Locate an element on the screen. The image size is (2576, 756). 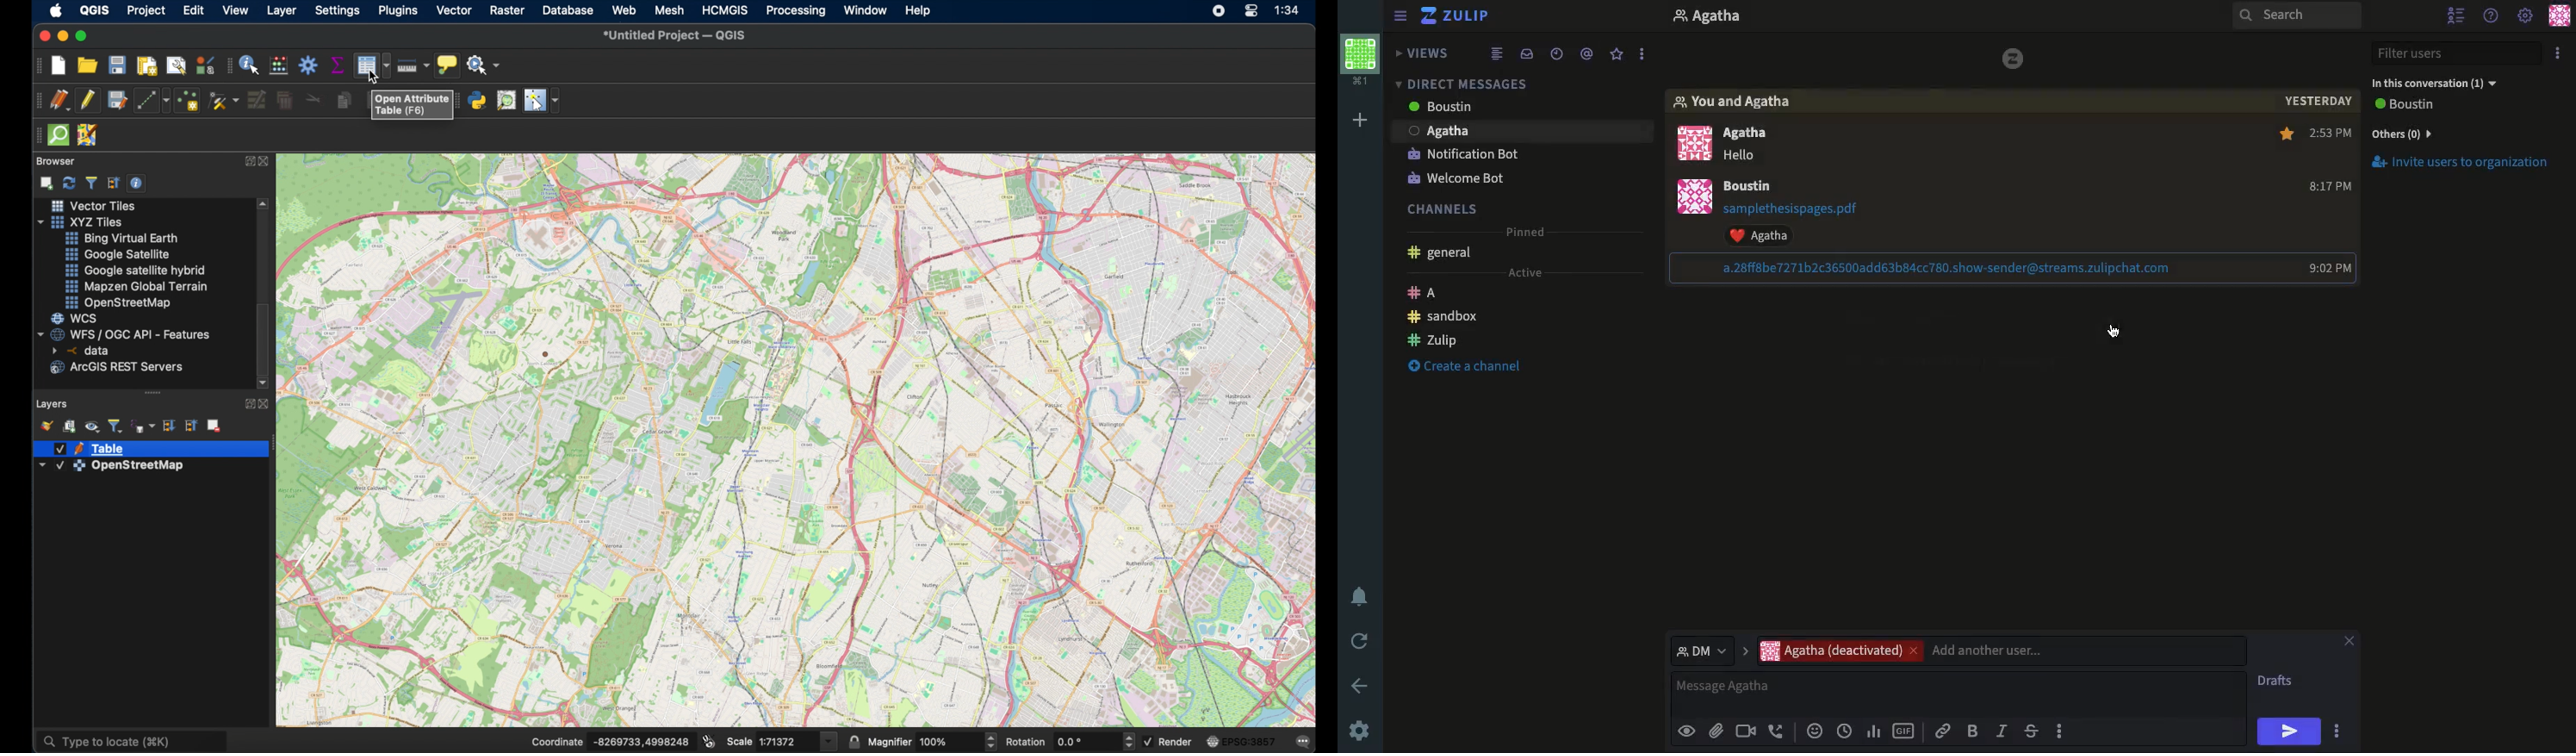
Profile is located at coordinates (1361, 63).